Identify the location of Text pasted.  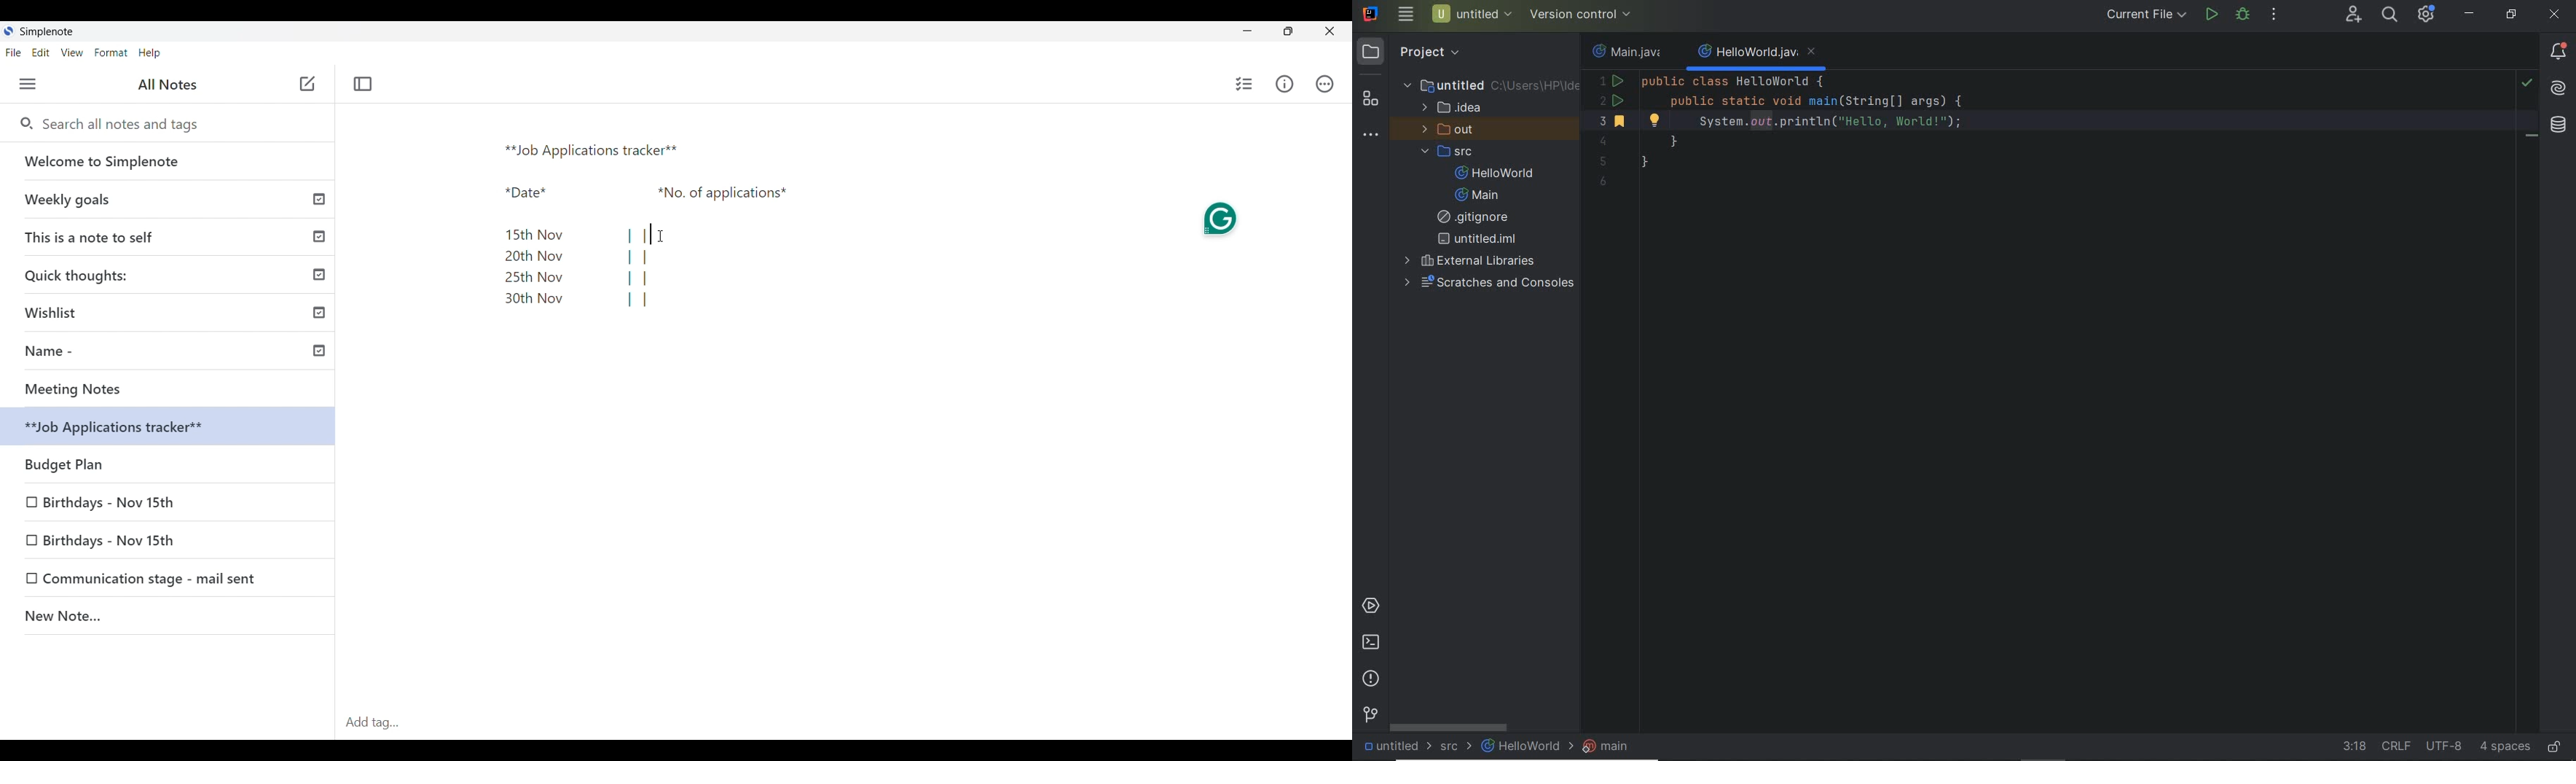
(648, 225).